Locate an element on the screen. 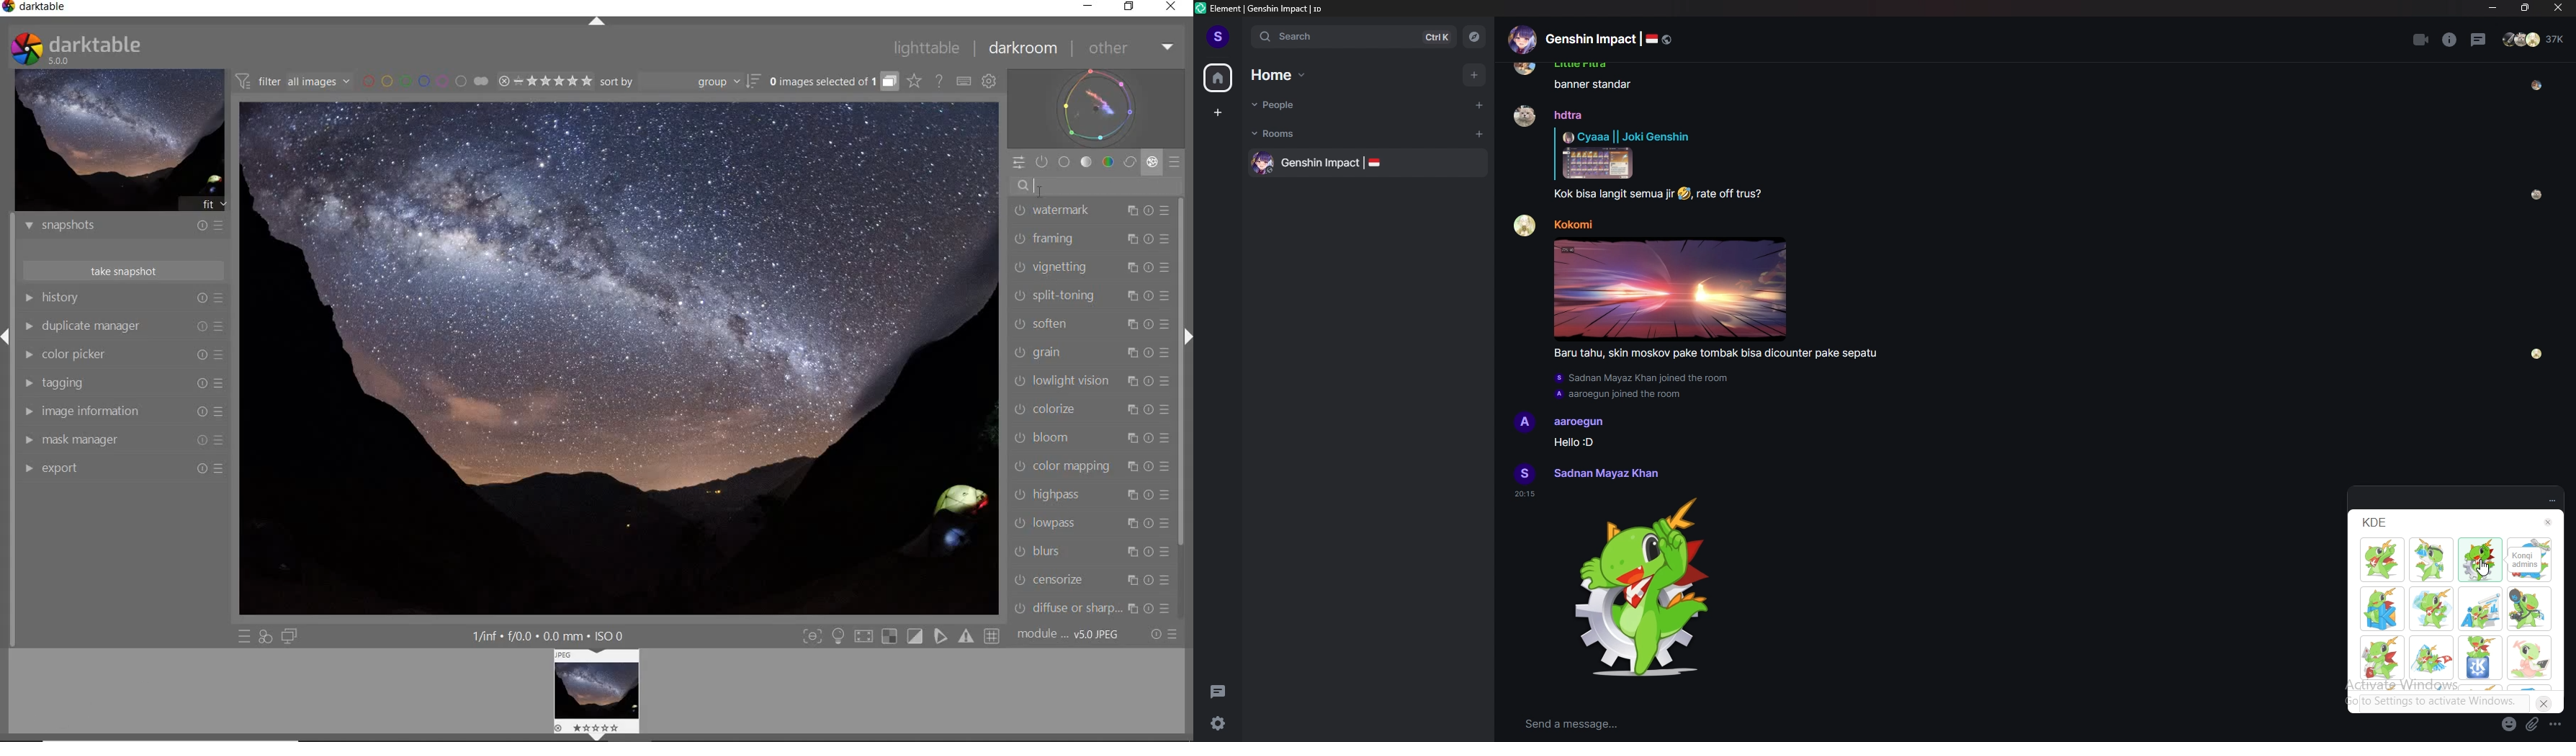 This screenshot has height=756, width=2576. reset parameters is located at coordinates (1150, 521).